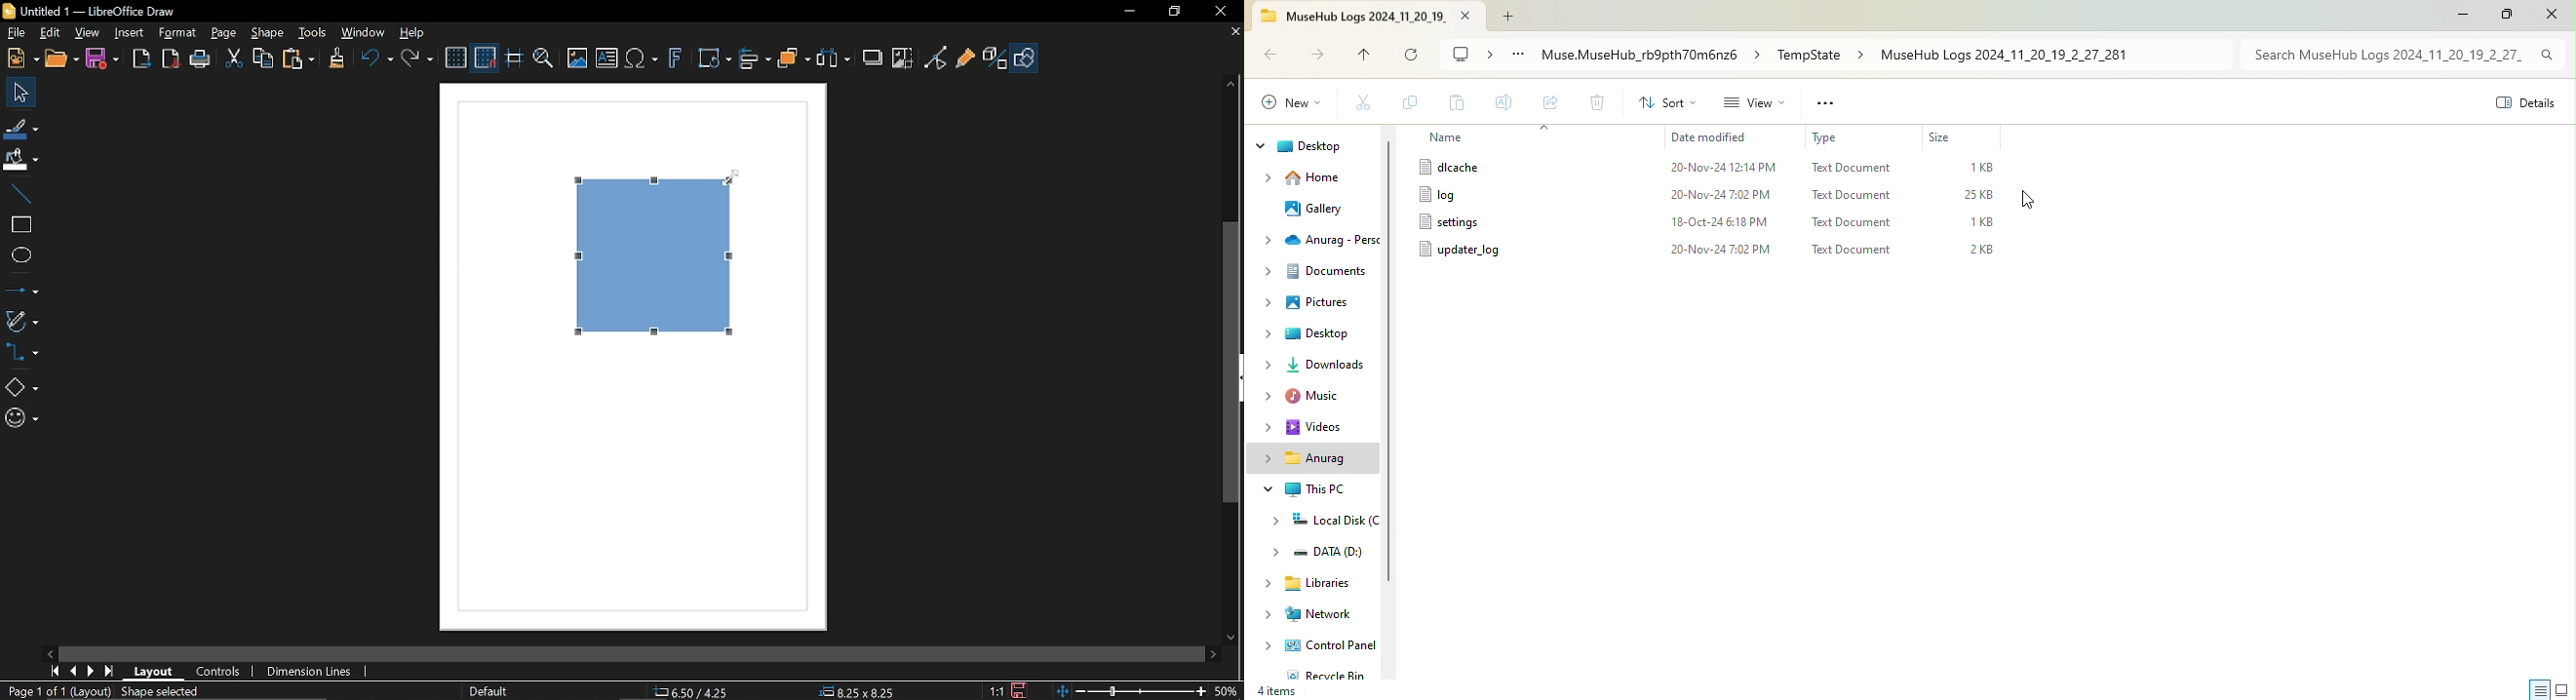  Describe the element at coordinates (903, 60) in the screenshot. I see `Crop image` at that location.